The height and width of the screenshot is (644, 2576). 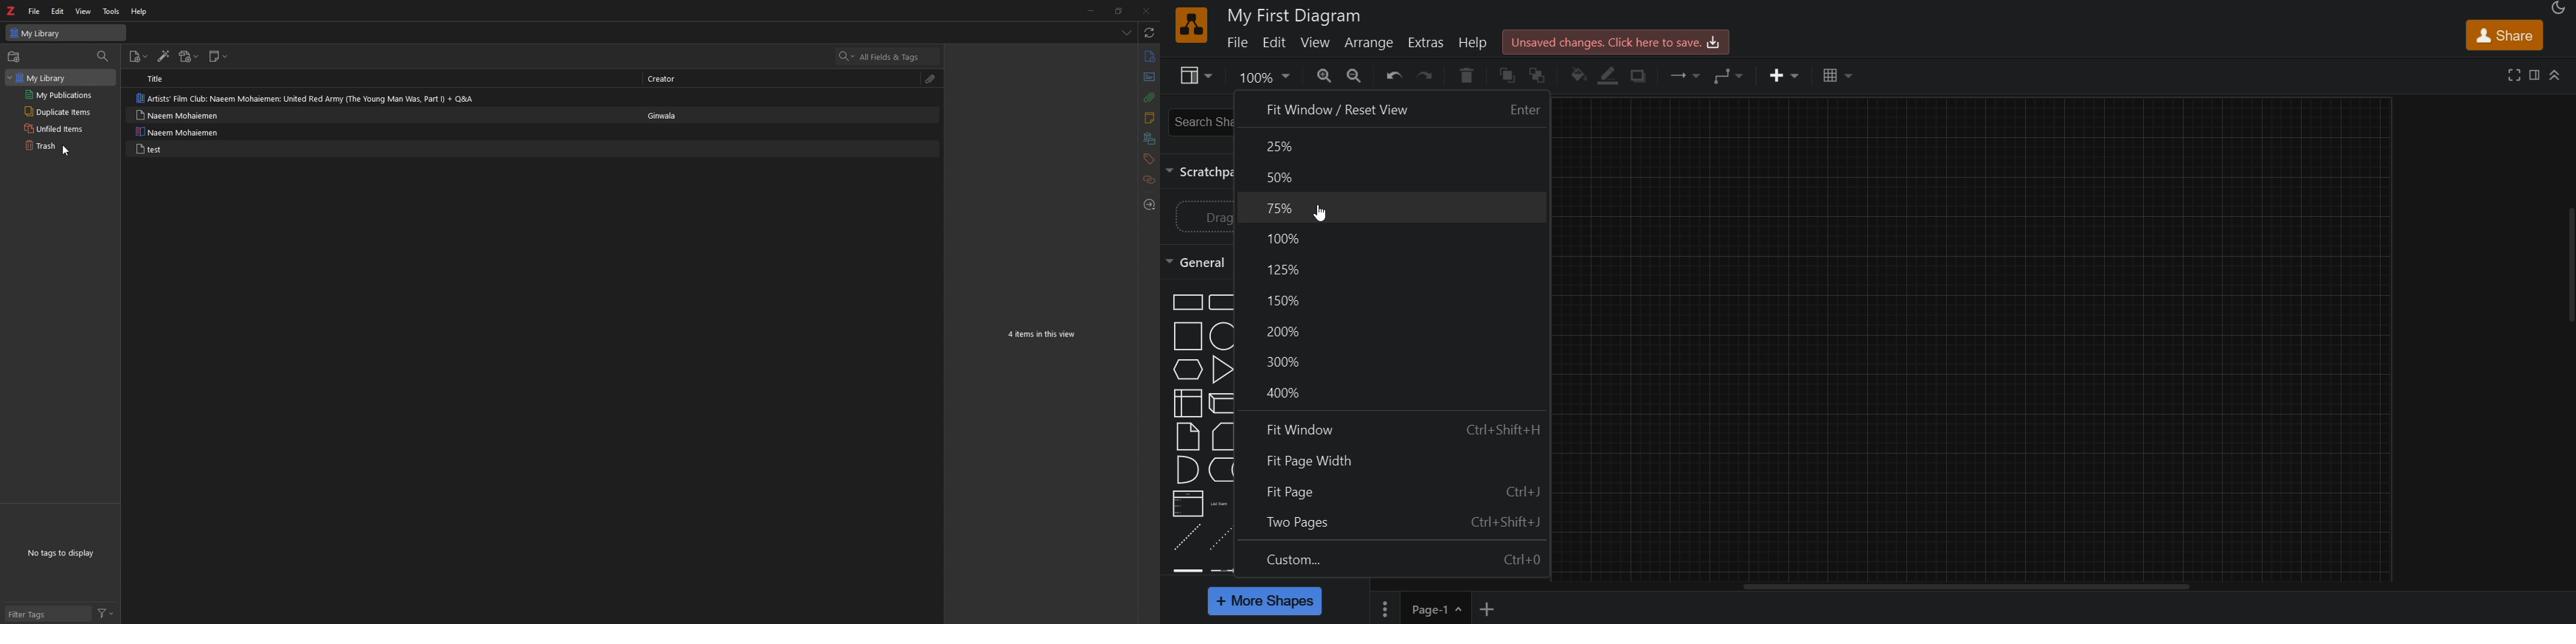 What do you see at coordinates (1540, 76) in the screenshot?
I see `to back` at bounding box center [1540, 76].